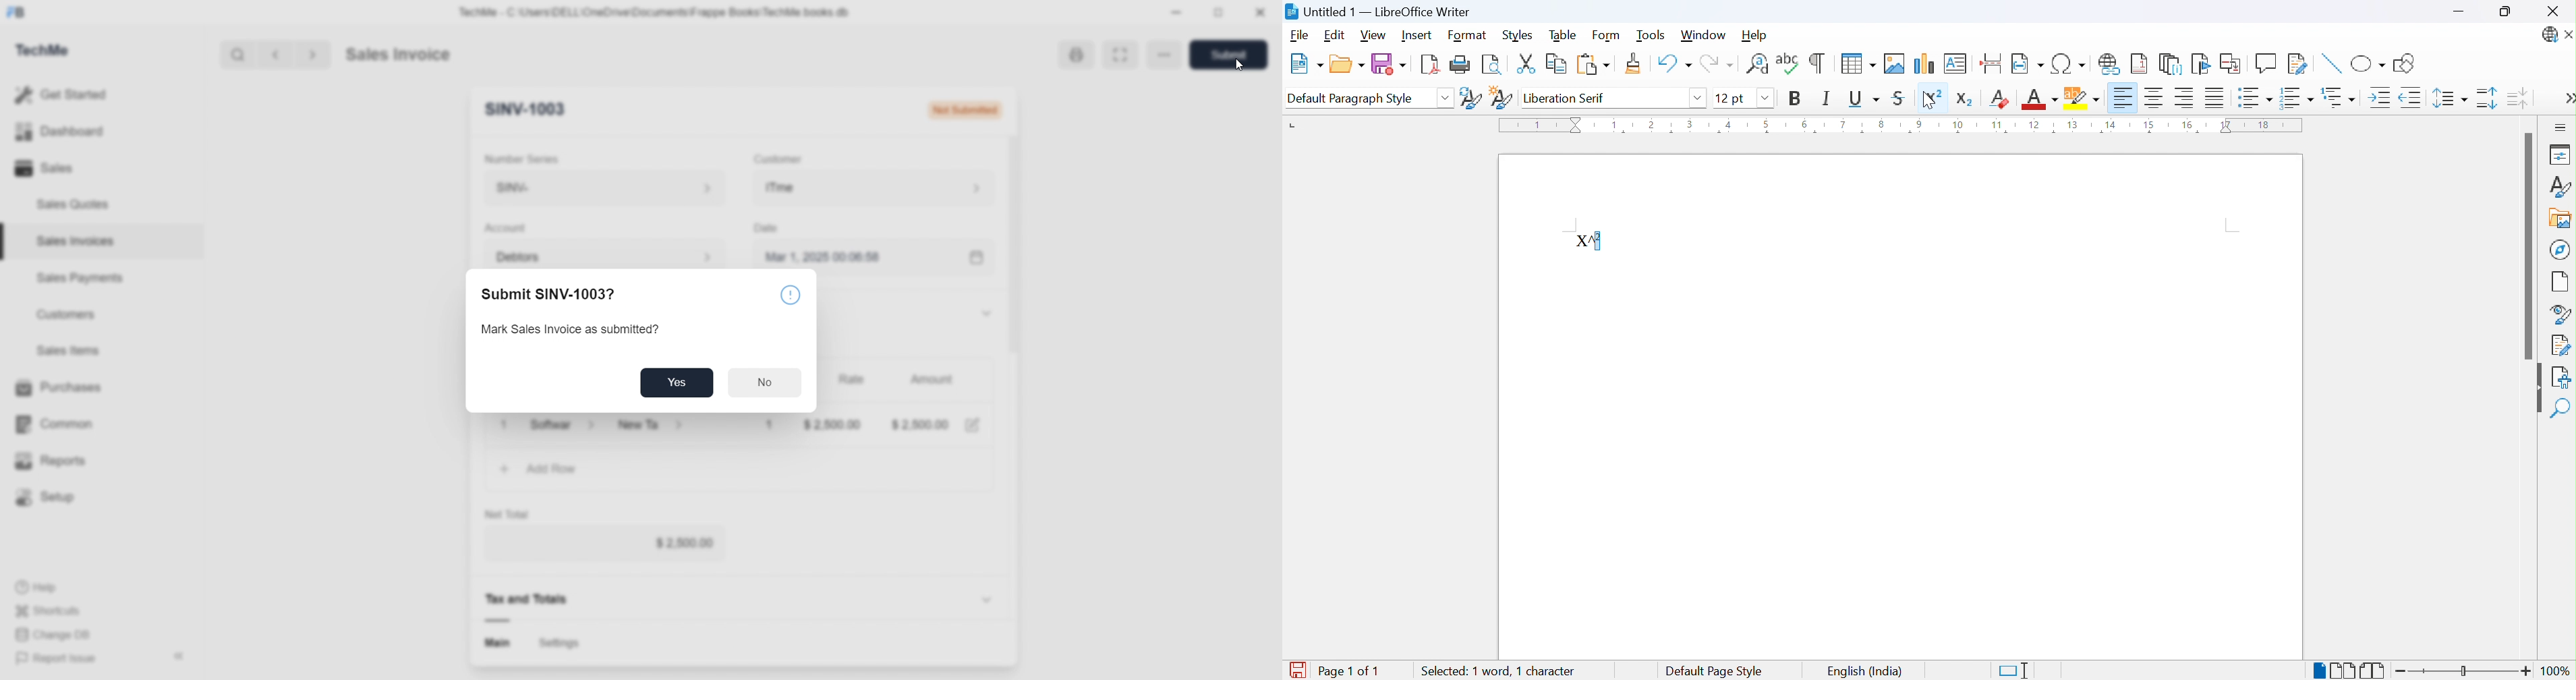 The width and height of the screenshot is (2576, 700). I want to click on Underline, so click(1863, 100).